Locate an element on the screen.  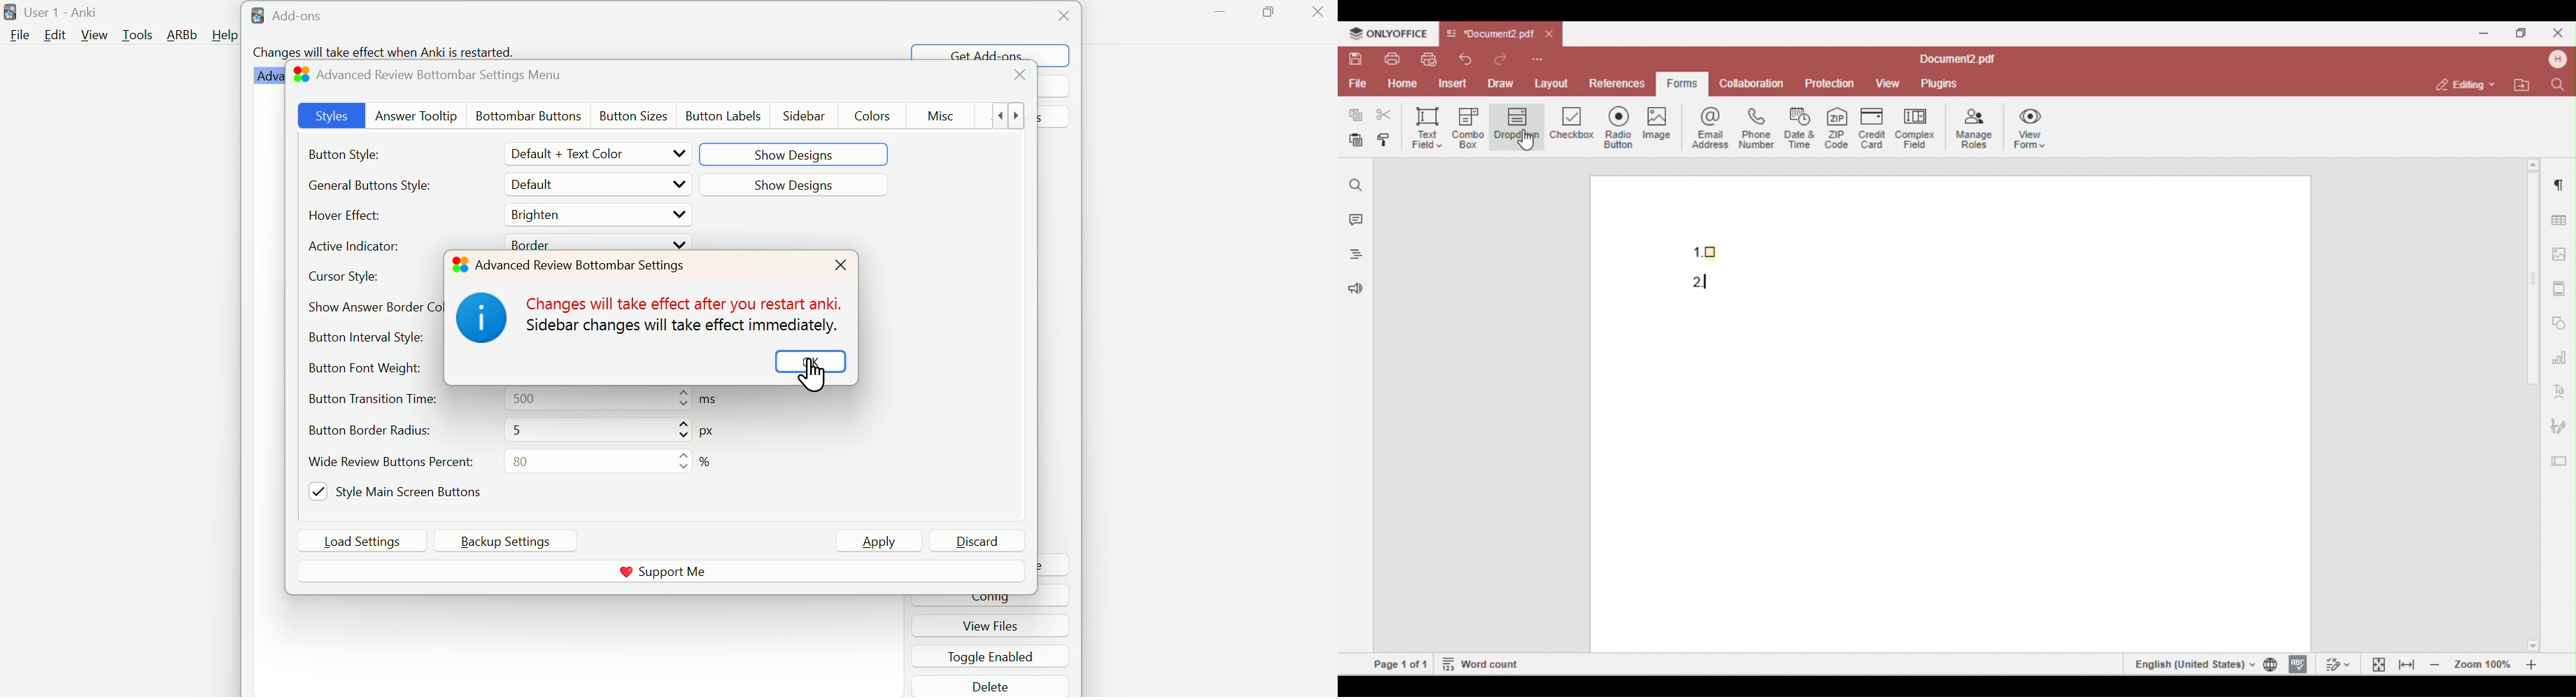
Add-ons is located at coordinates (285, 16).